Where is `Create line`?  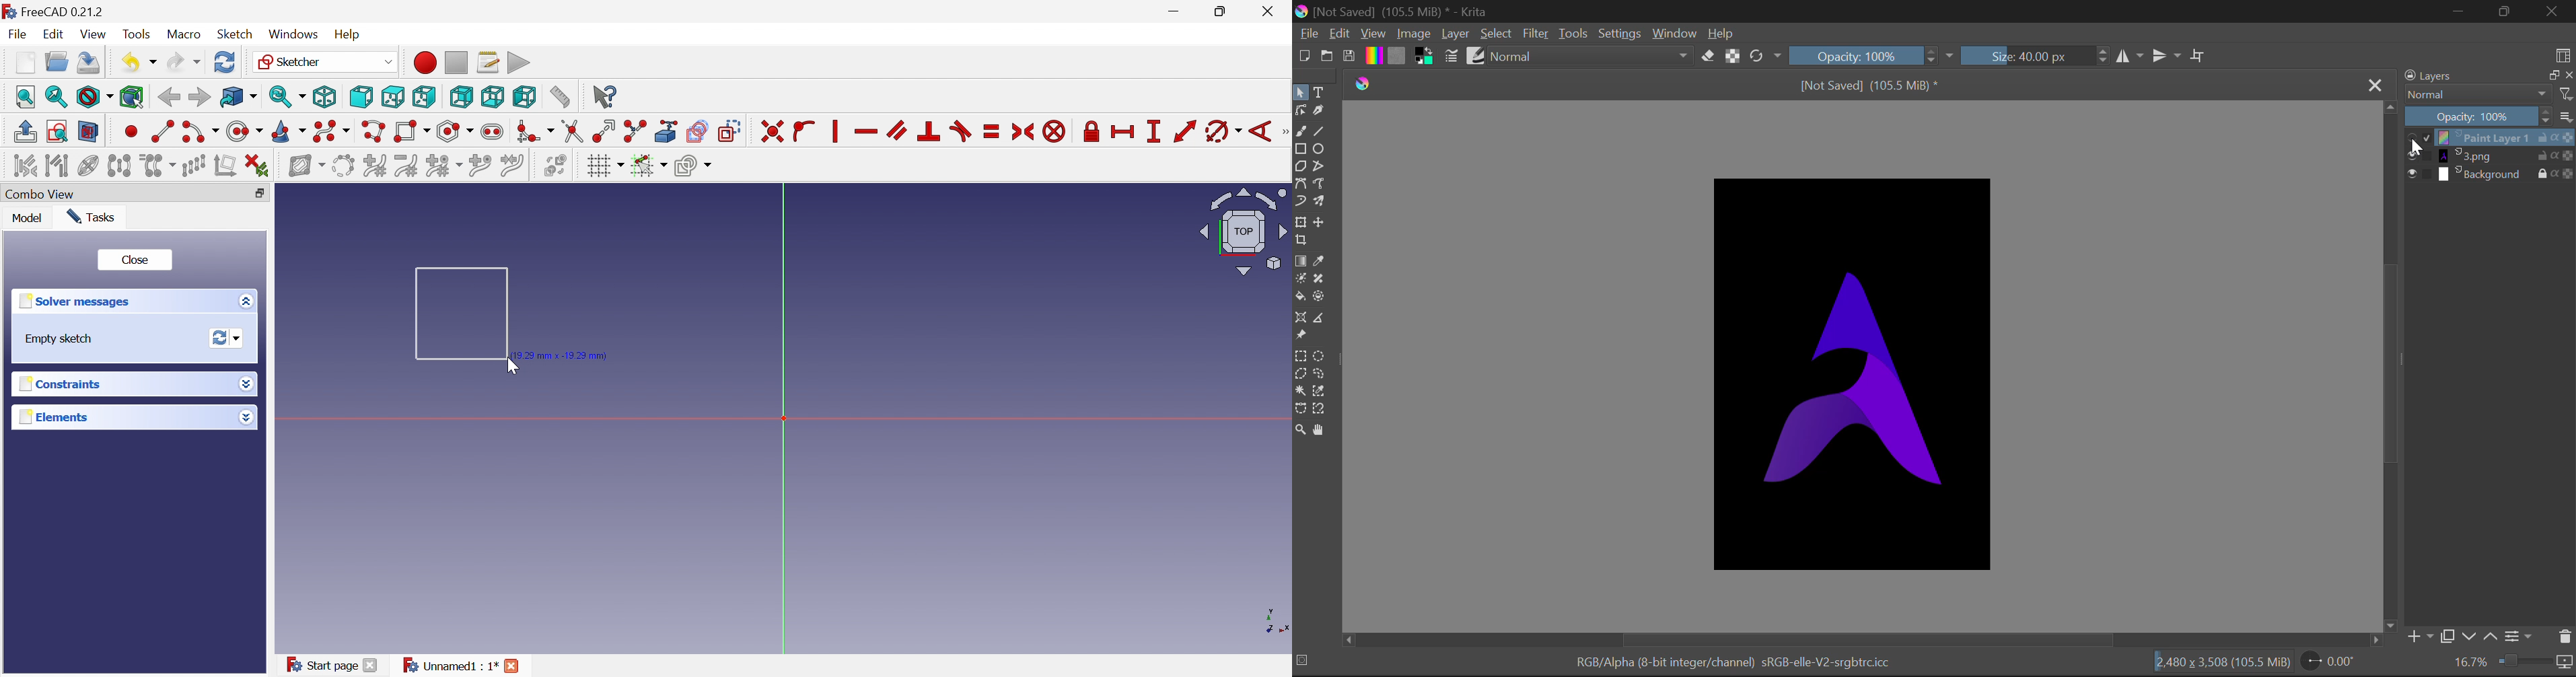
Create line is located at coordinates (162, 130).